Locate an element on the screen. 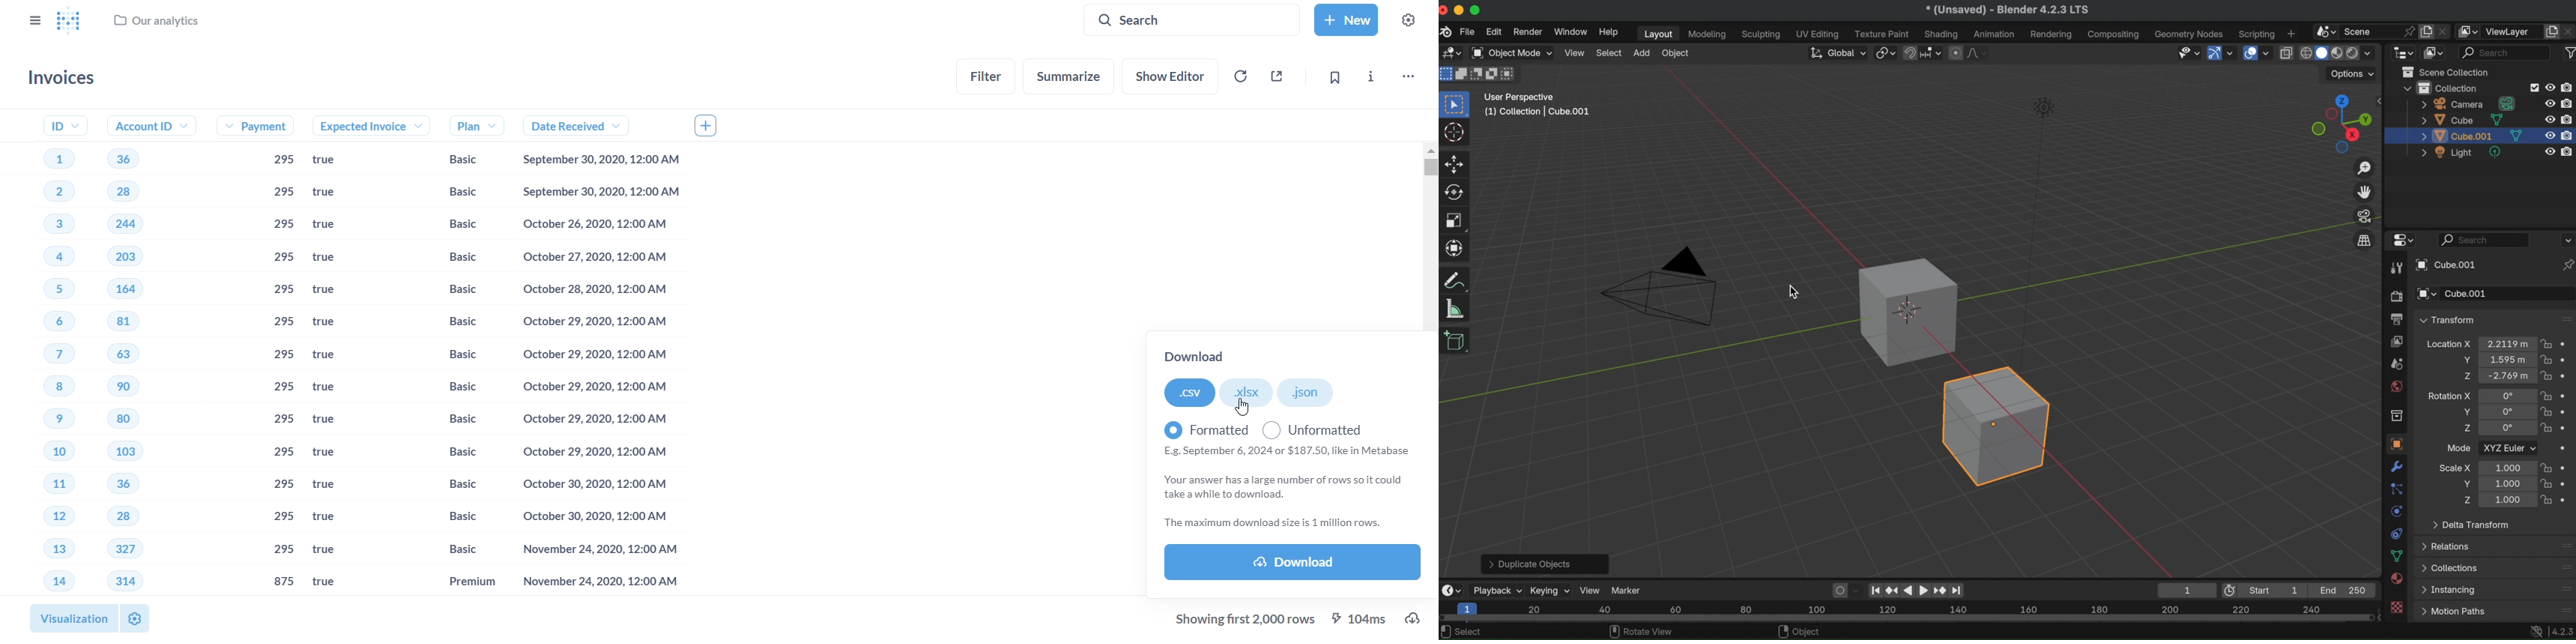 The width and height of the screenshot is (2576, 644). render is located at coordinates (2395, 297).